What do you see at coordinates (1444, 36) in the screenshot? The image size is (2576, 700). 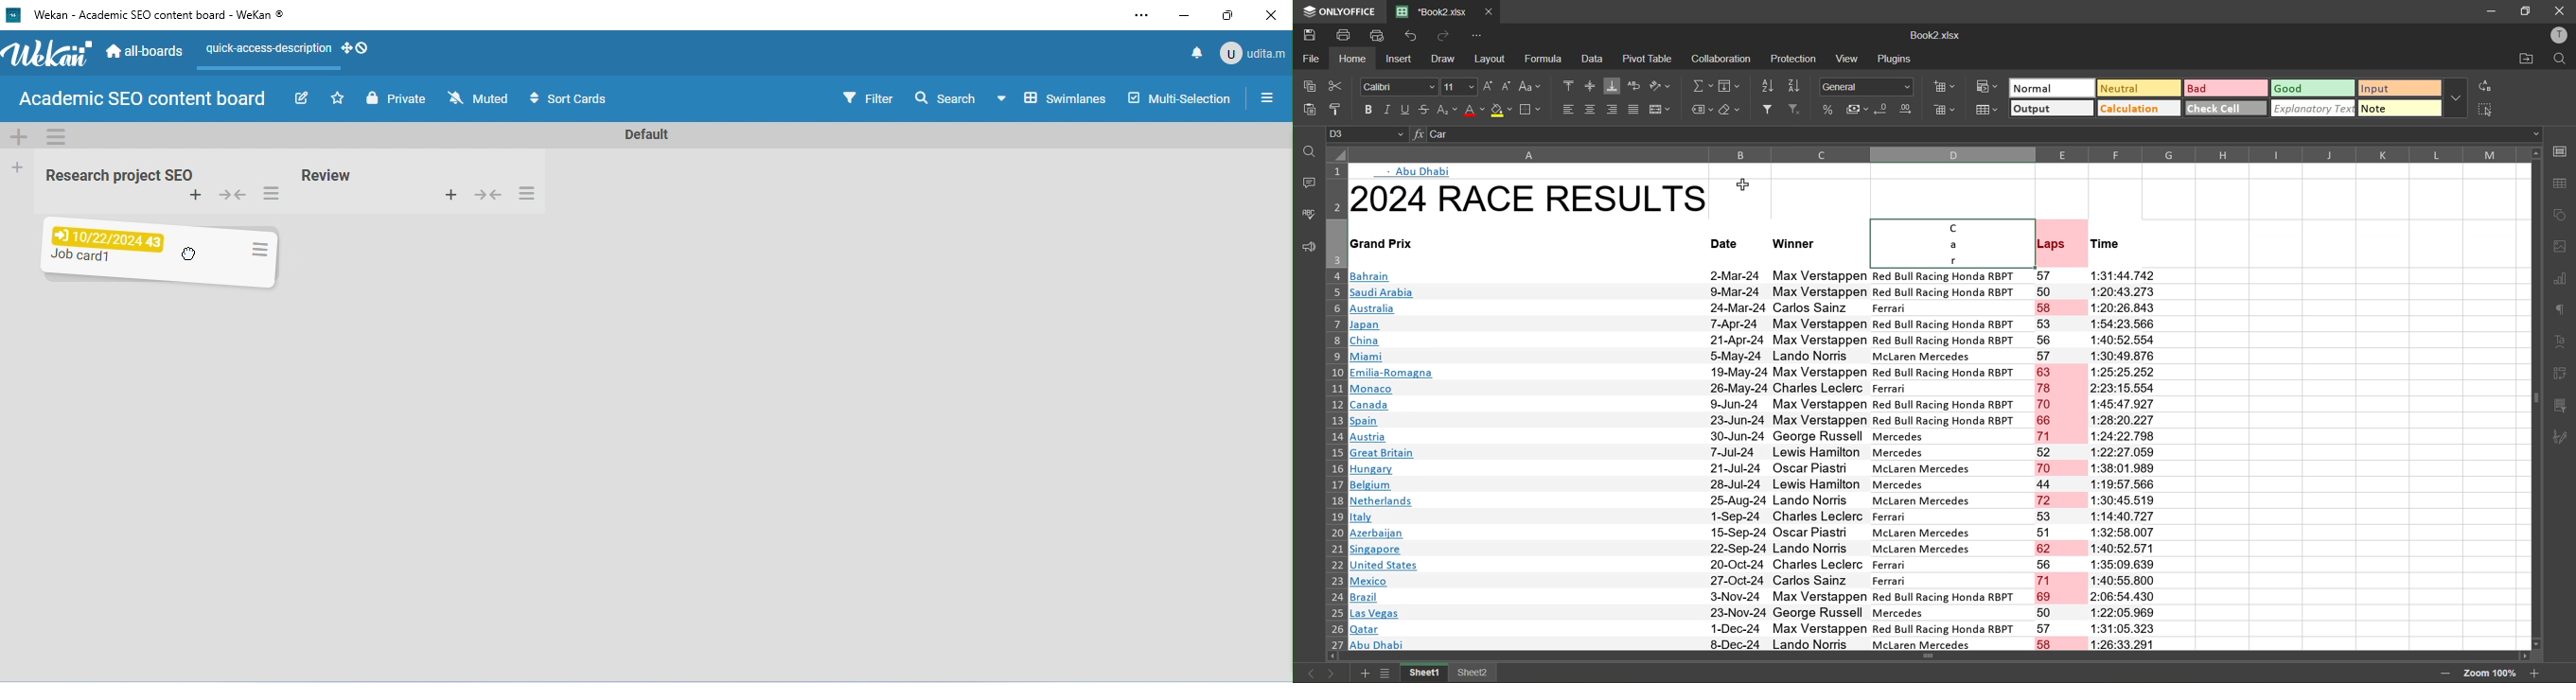 I see `redo` at bounding box center [1444, 36].